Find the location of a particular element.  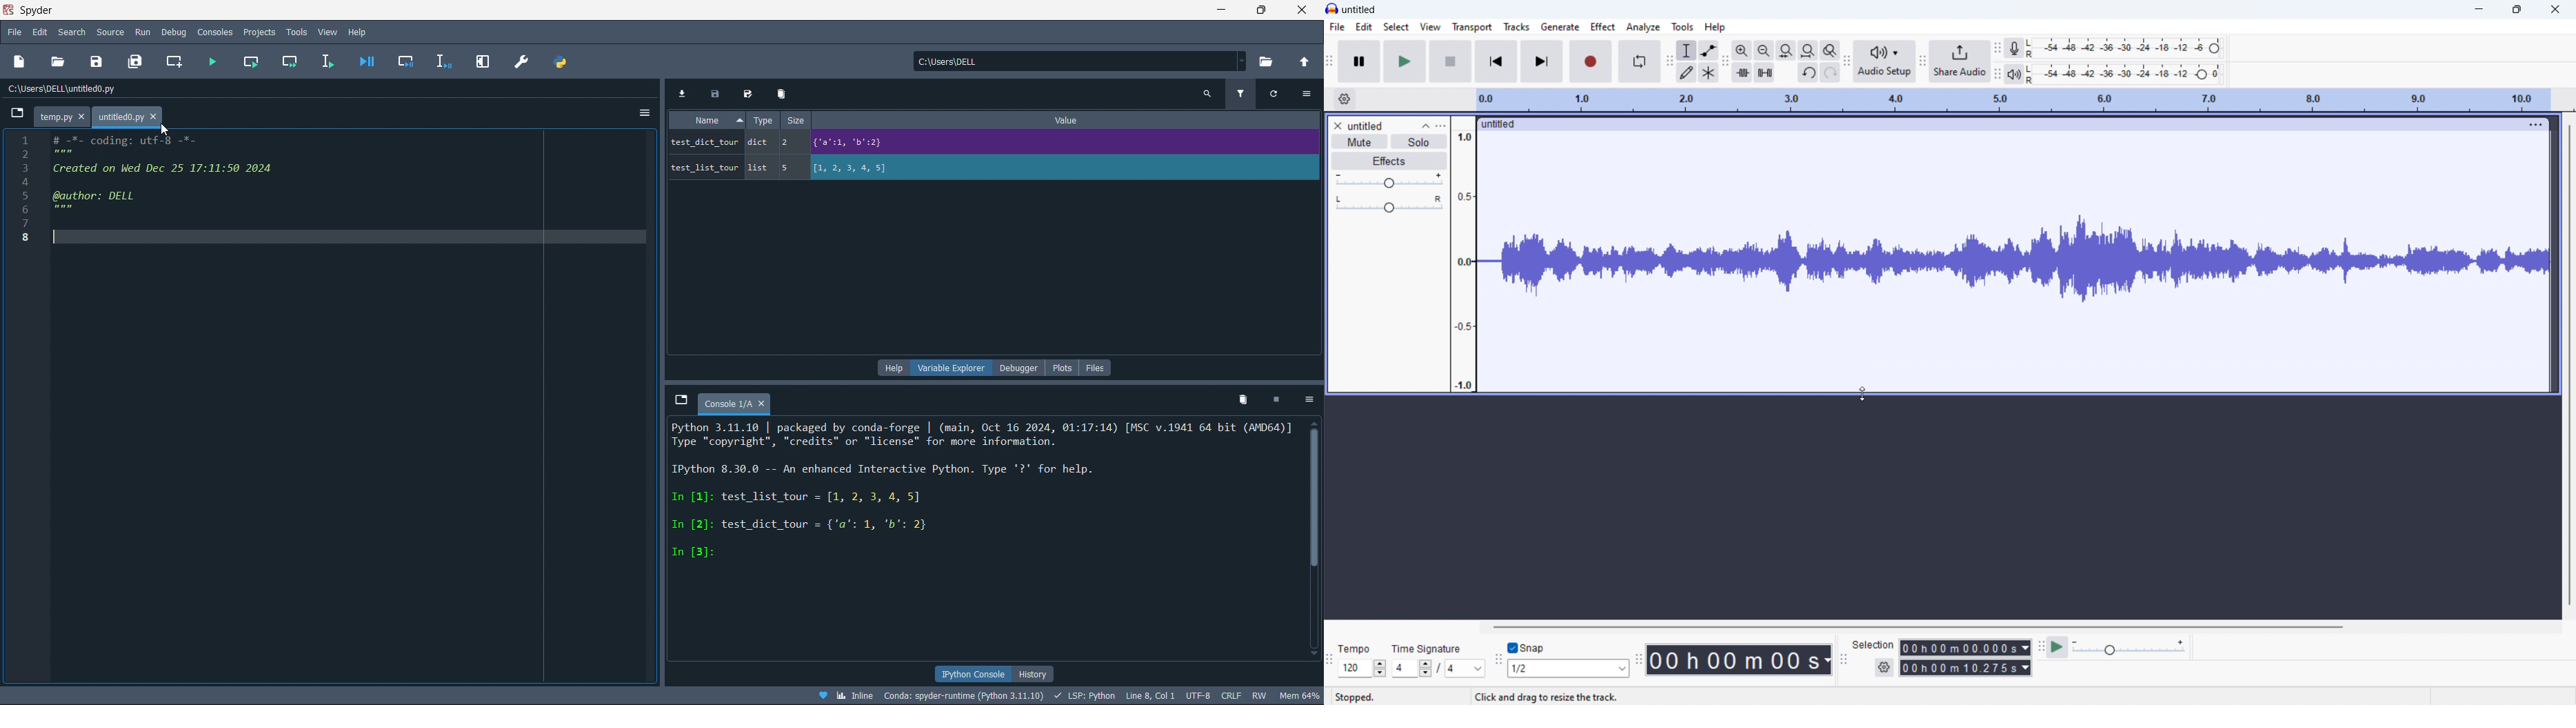

open file is located at coordinates (61, 61).